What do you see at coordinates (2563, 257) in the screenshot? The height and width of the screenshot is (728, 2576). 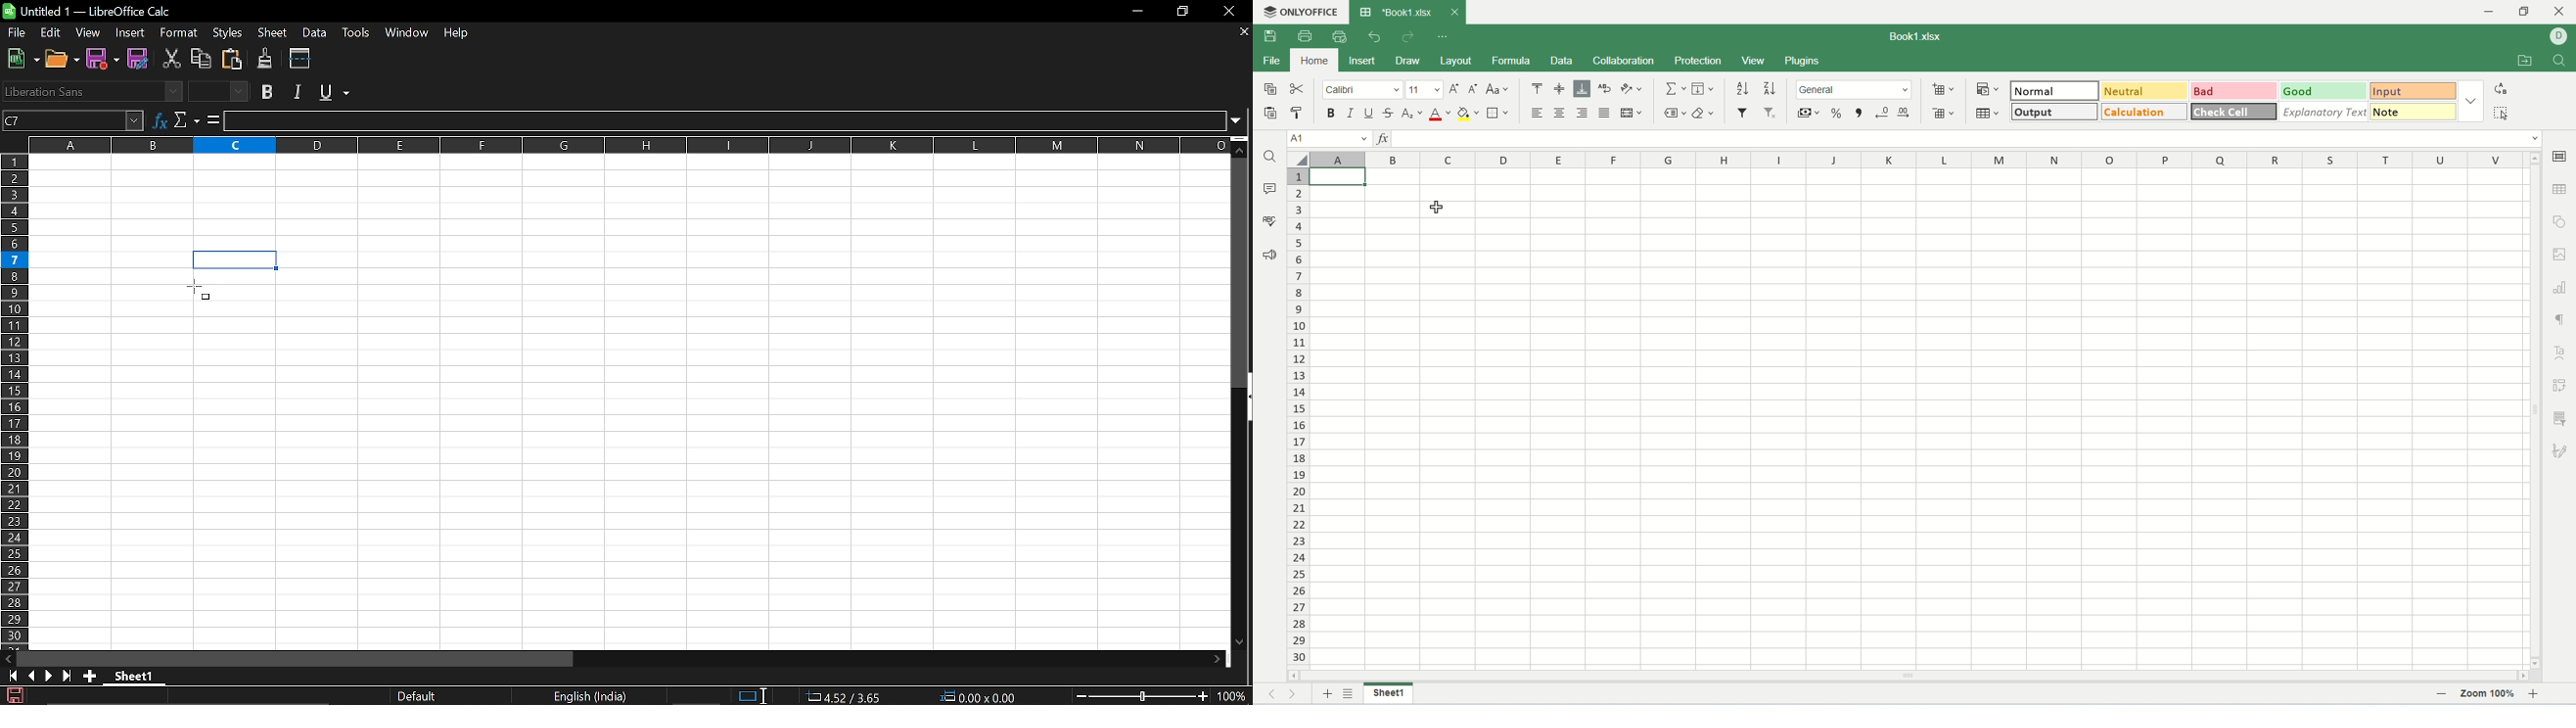 I see `image settings` at bounding box center [2563, 257].